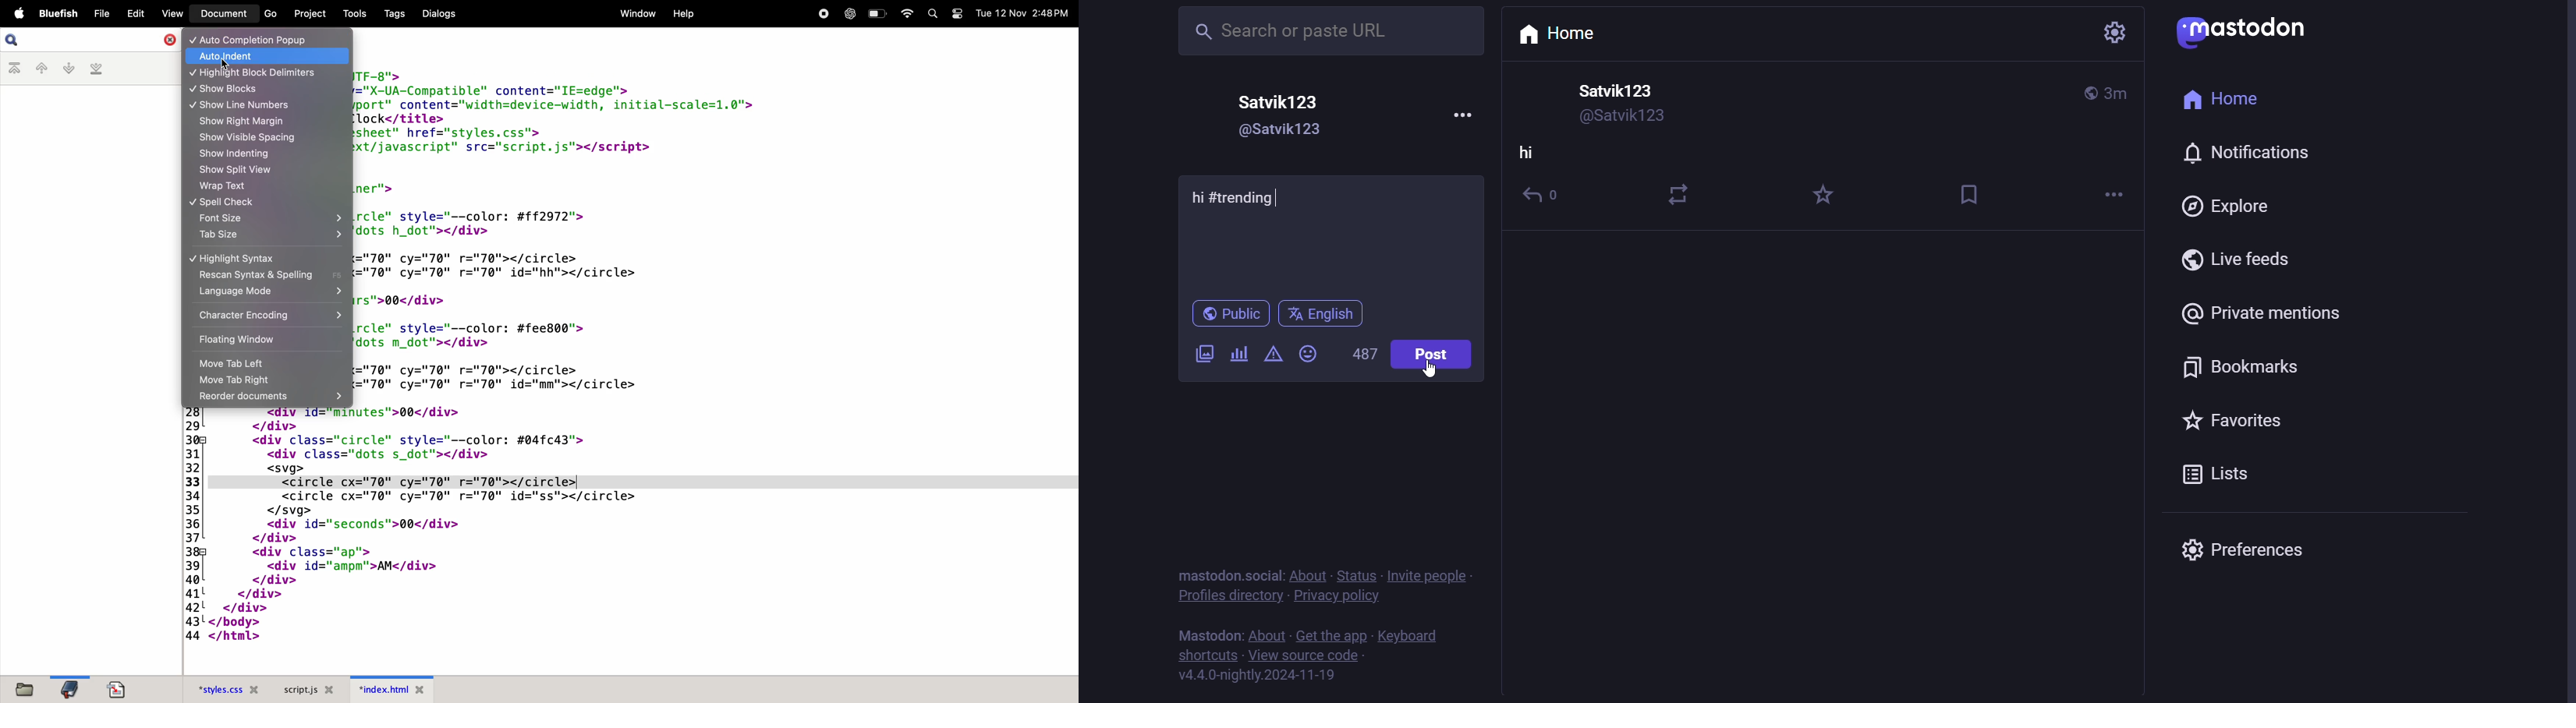  I want to click on bookmark, so click(71, 689).